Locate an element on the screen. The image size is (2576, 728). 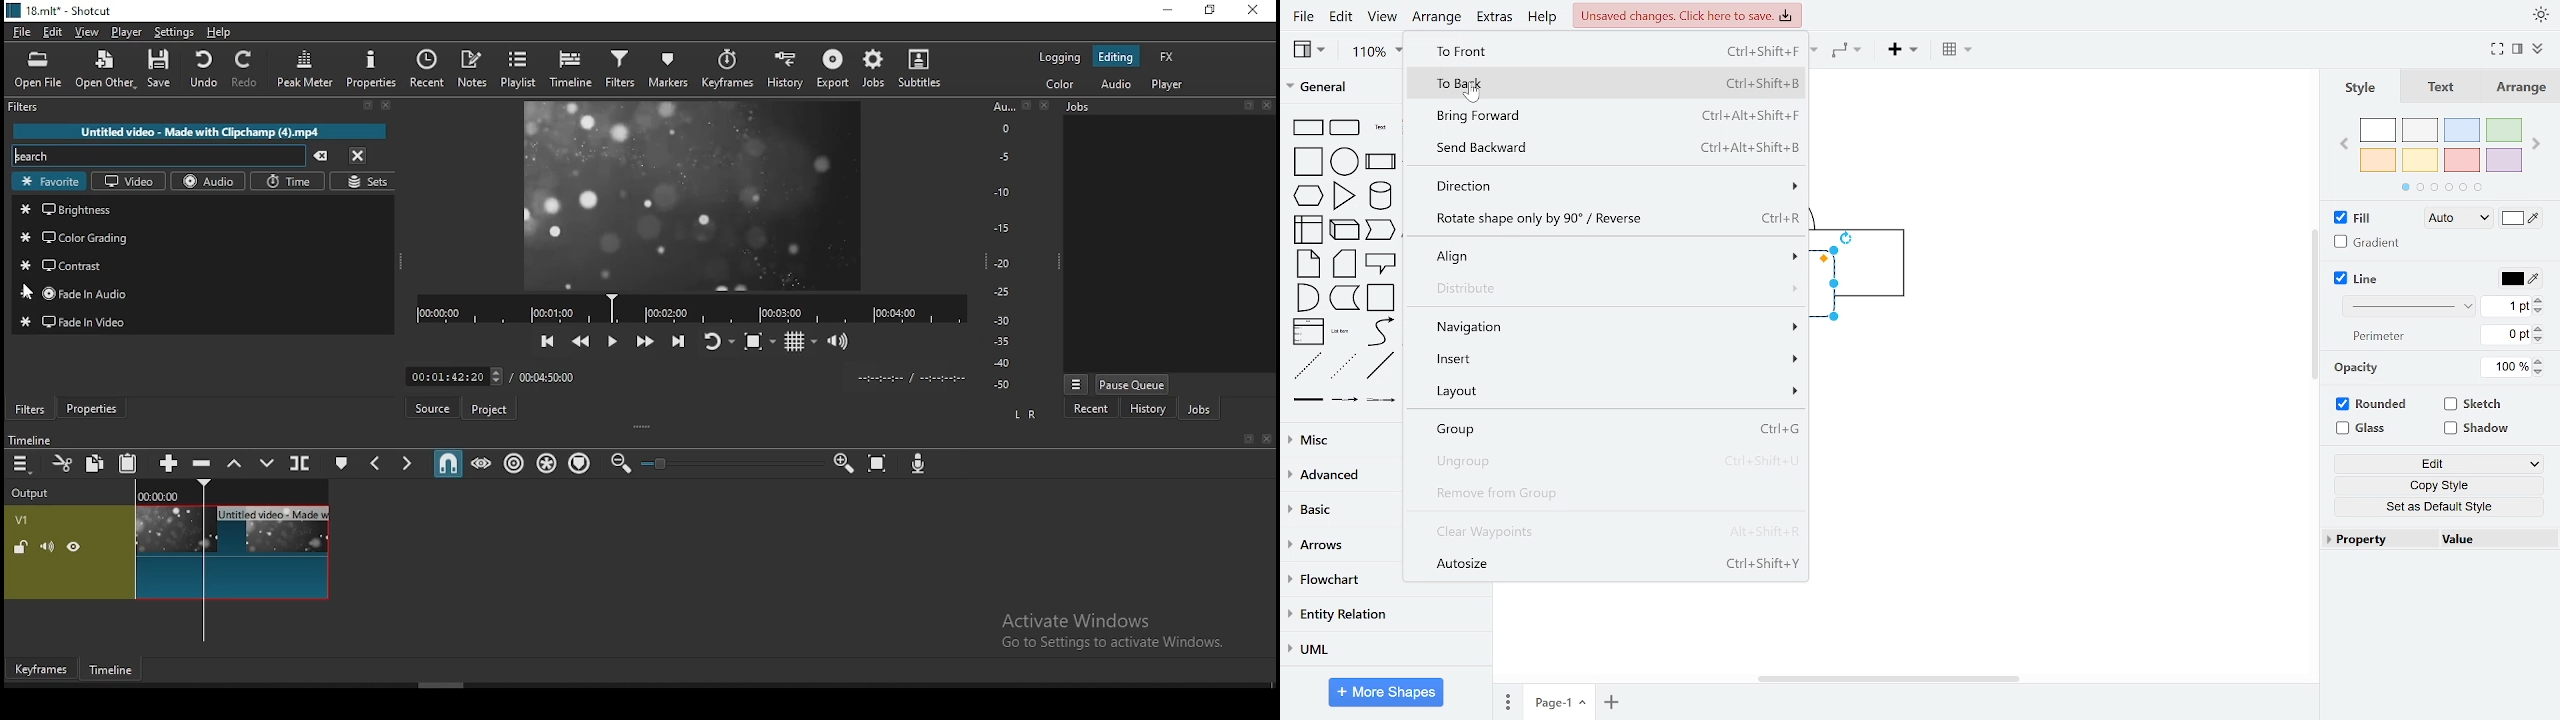
play quickly forwards is located at coordinates (647, 340).